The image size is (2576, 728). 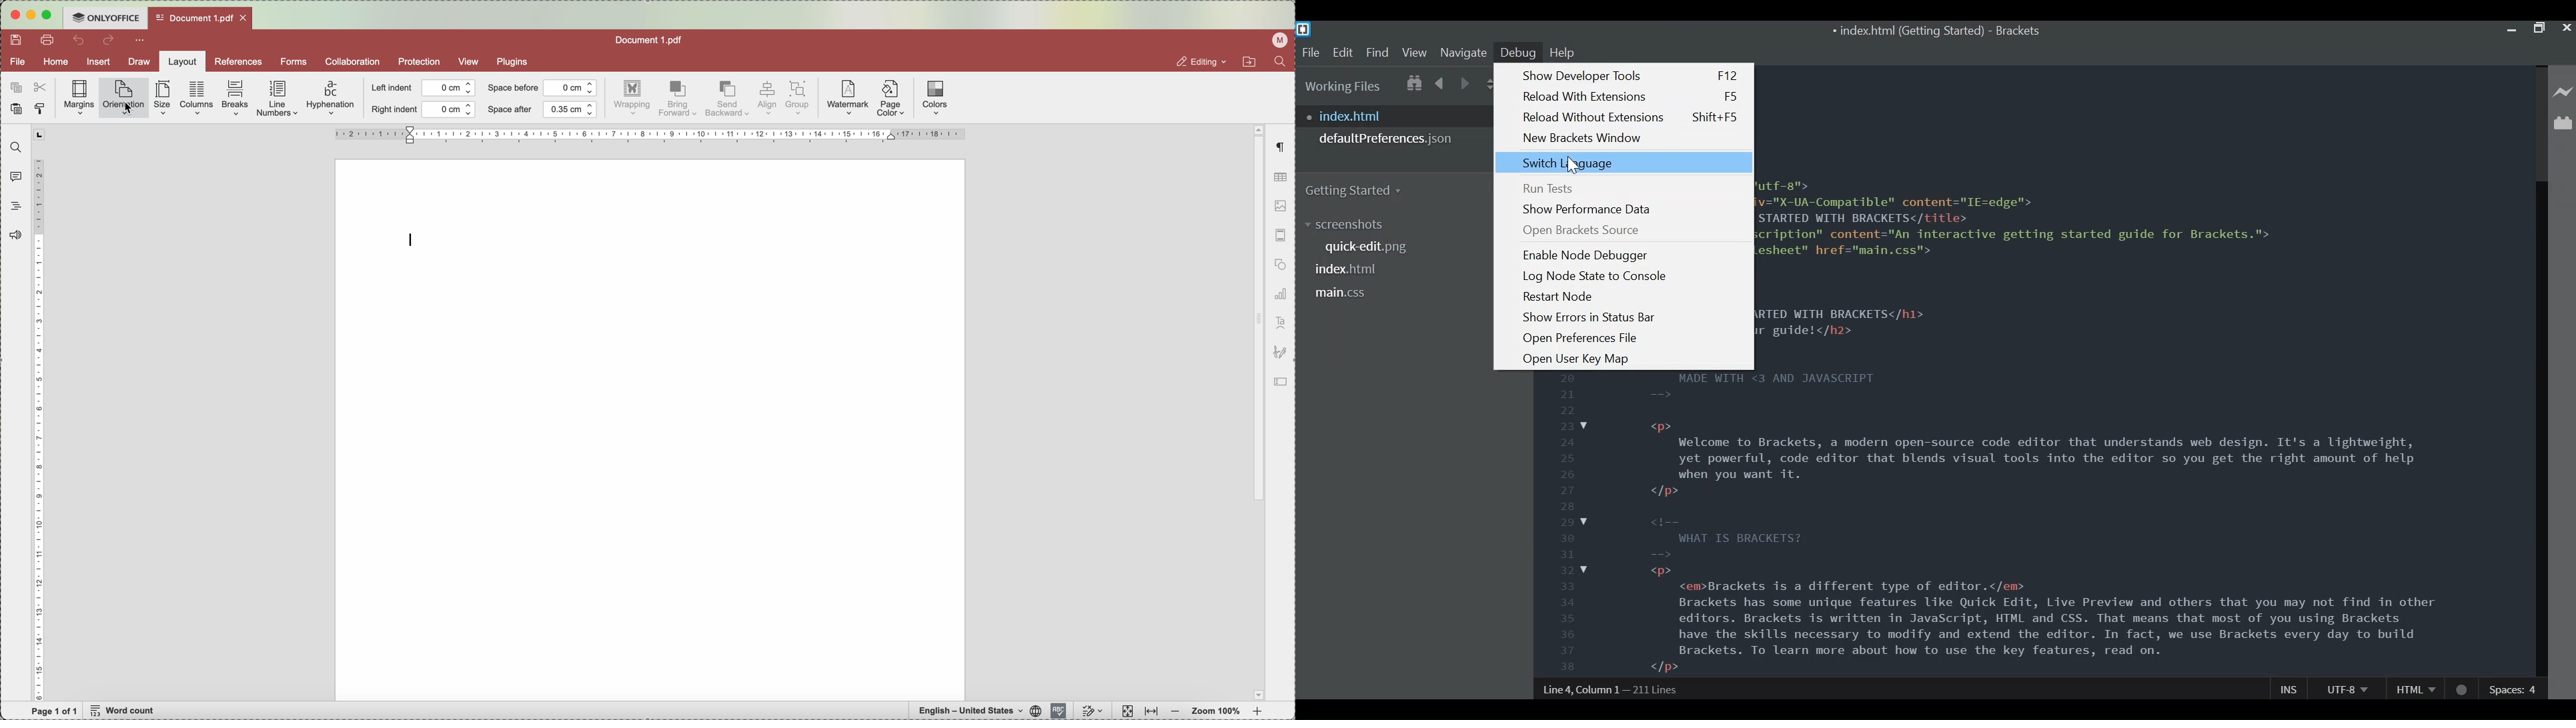 I want to click on Ins, so click(x=2290, y=689).